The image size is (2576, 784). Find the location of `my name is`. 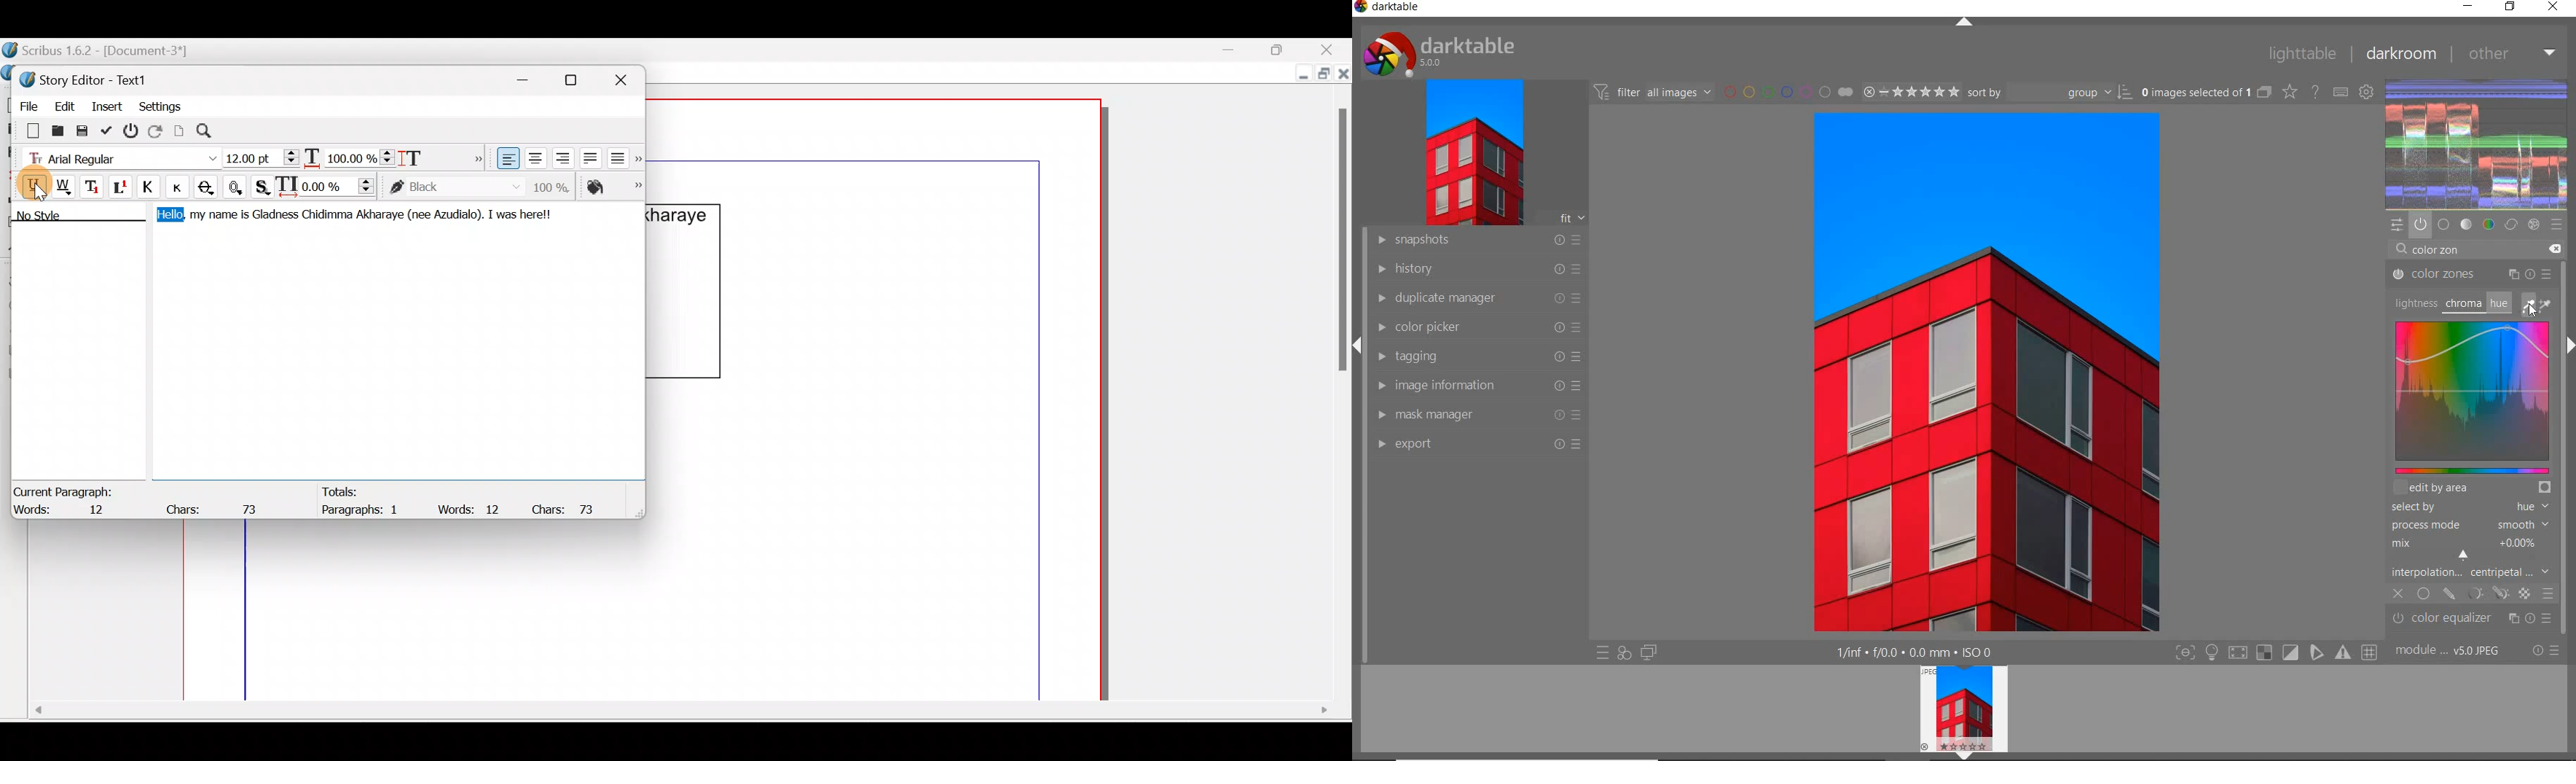

my name is is located at coordinates (218, 218).